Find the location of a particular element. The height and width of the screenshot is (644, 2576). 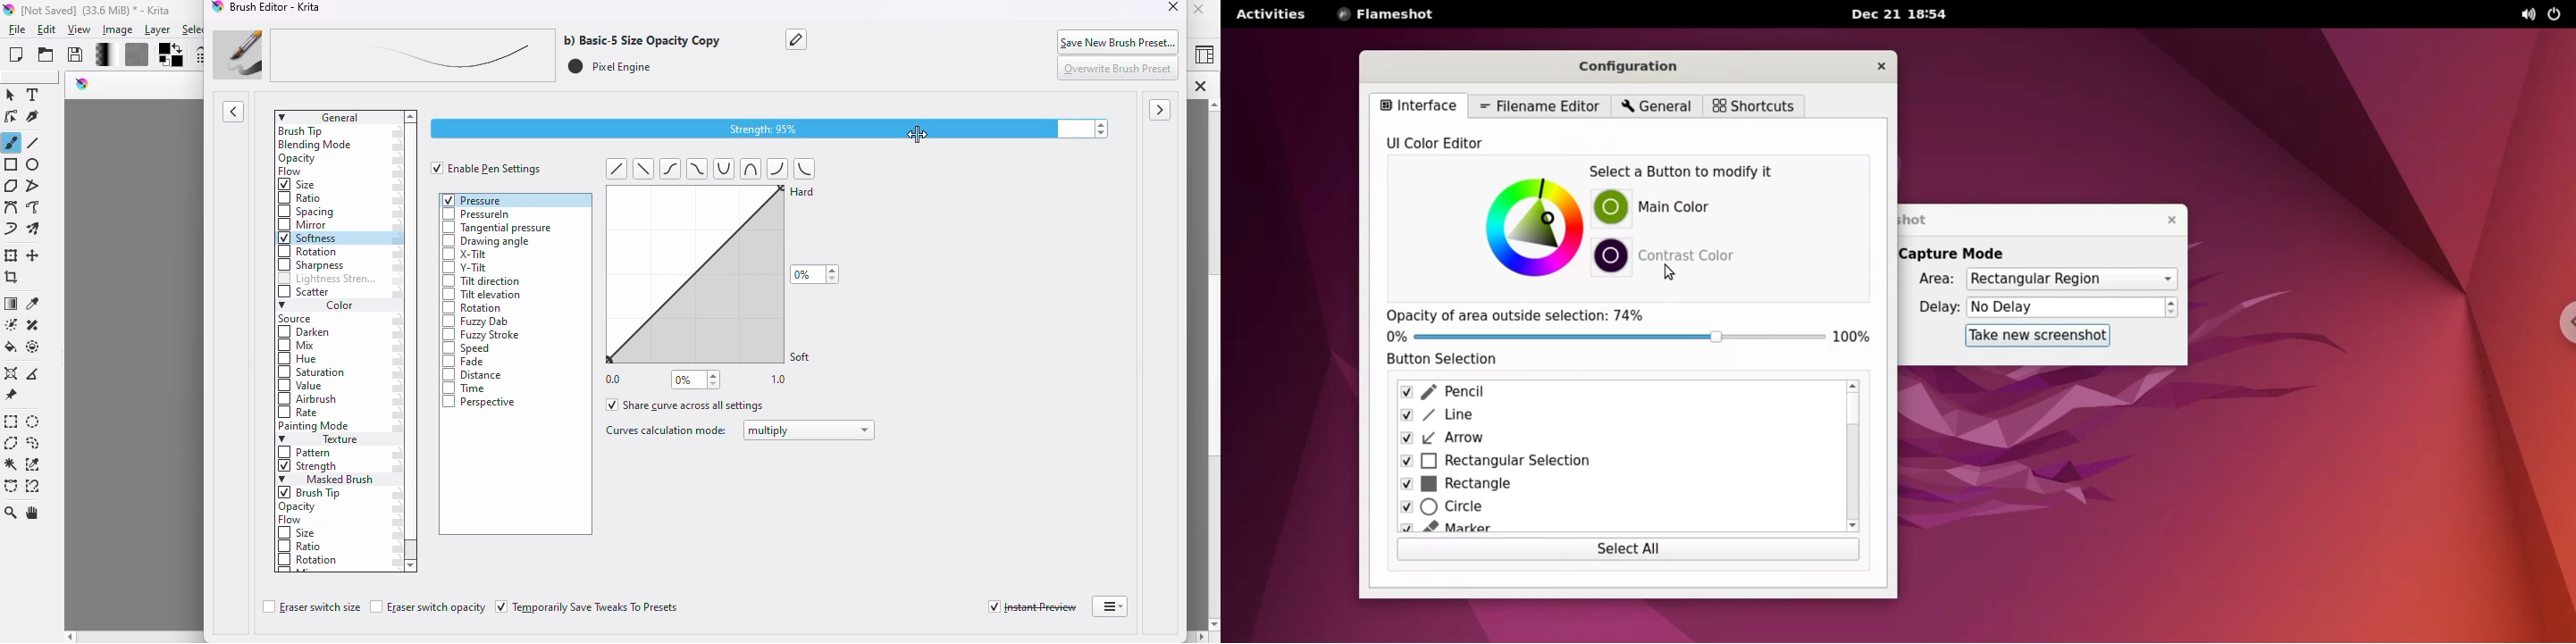

drawing angle is located at coordinates (485, 242).